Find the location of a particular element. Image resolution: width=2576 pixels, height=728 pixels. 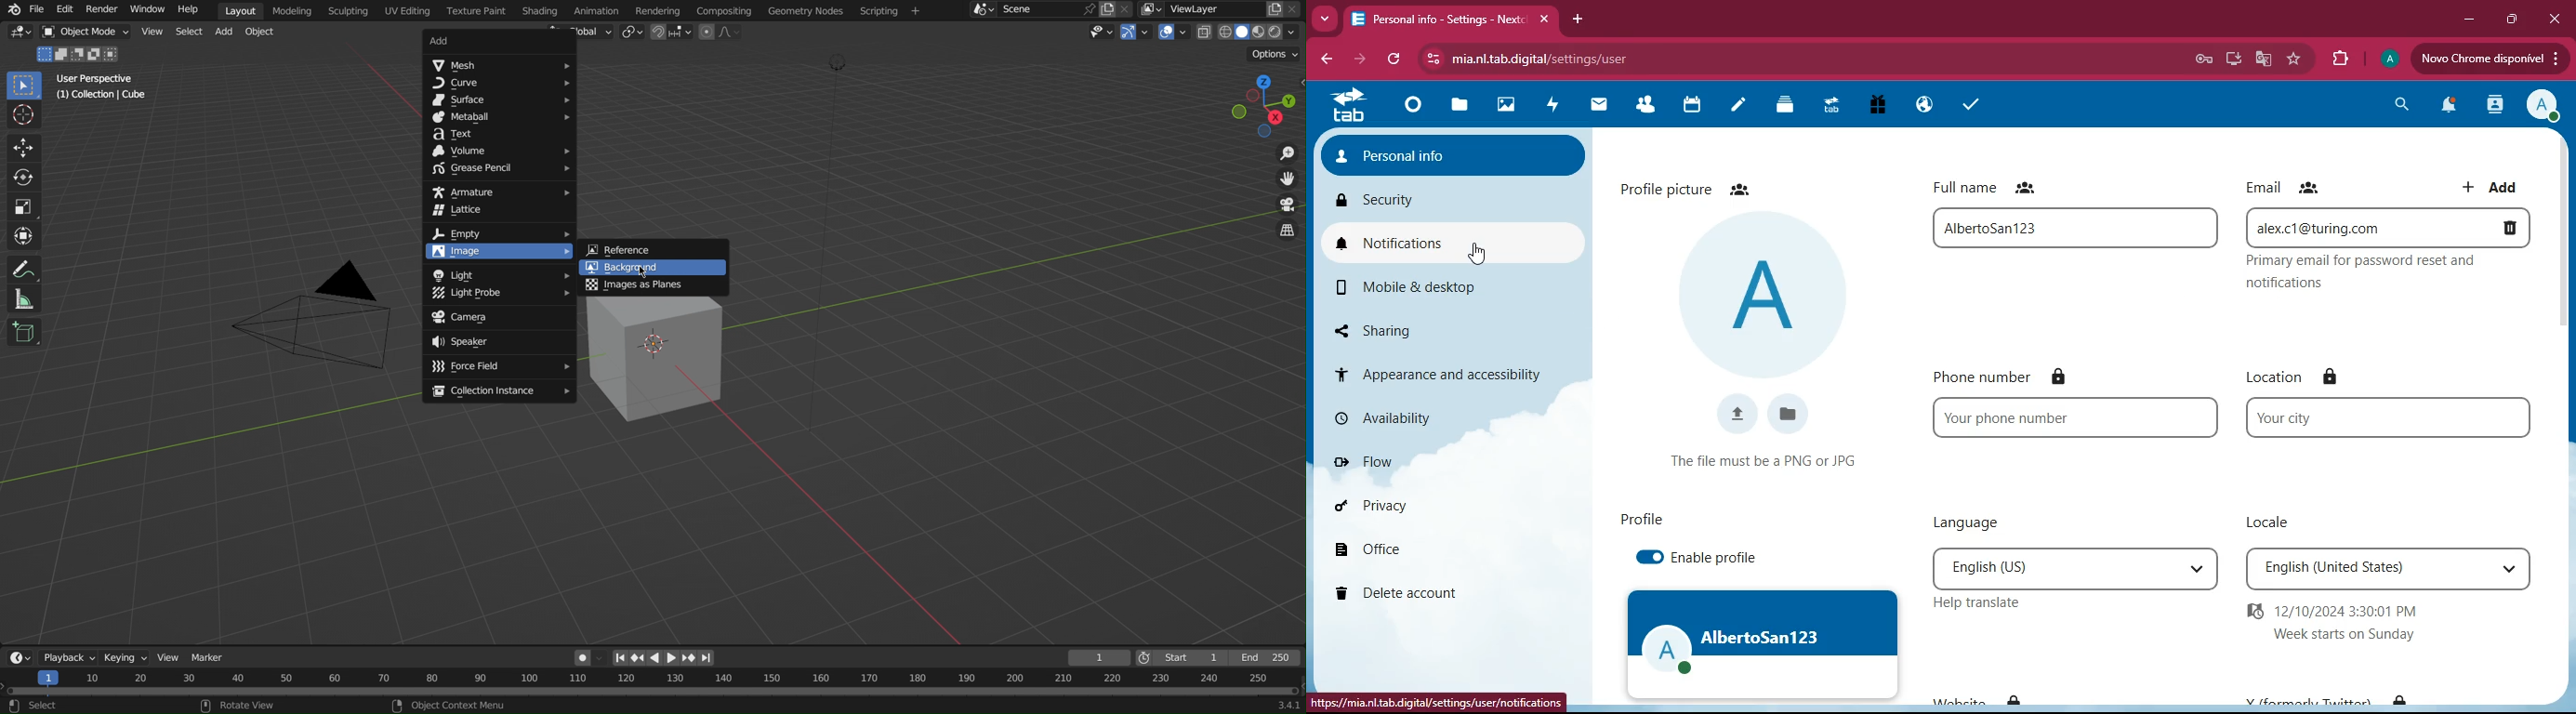

security is located at coordinates (1378, 201).